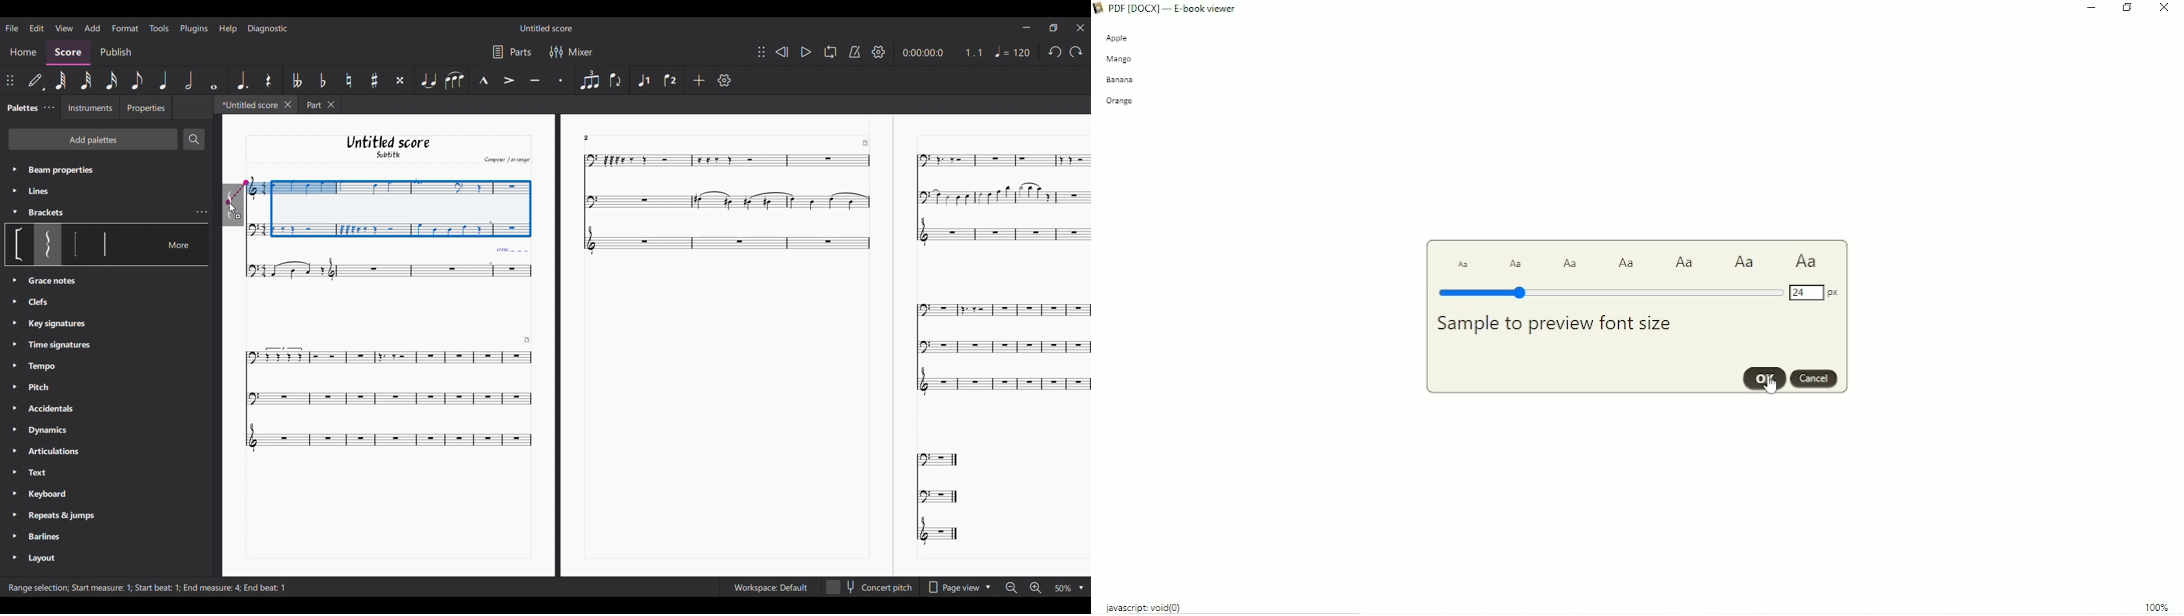 The width and height of the screenshot is (2184, 616). I want to click on 2, so click(594, 137).